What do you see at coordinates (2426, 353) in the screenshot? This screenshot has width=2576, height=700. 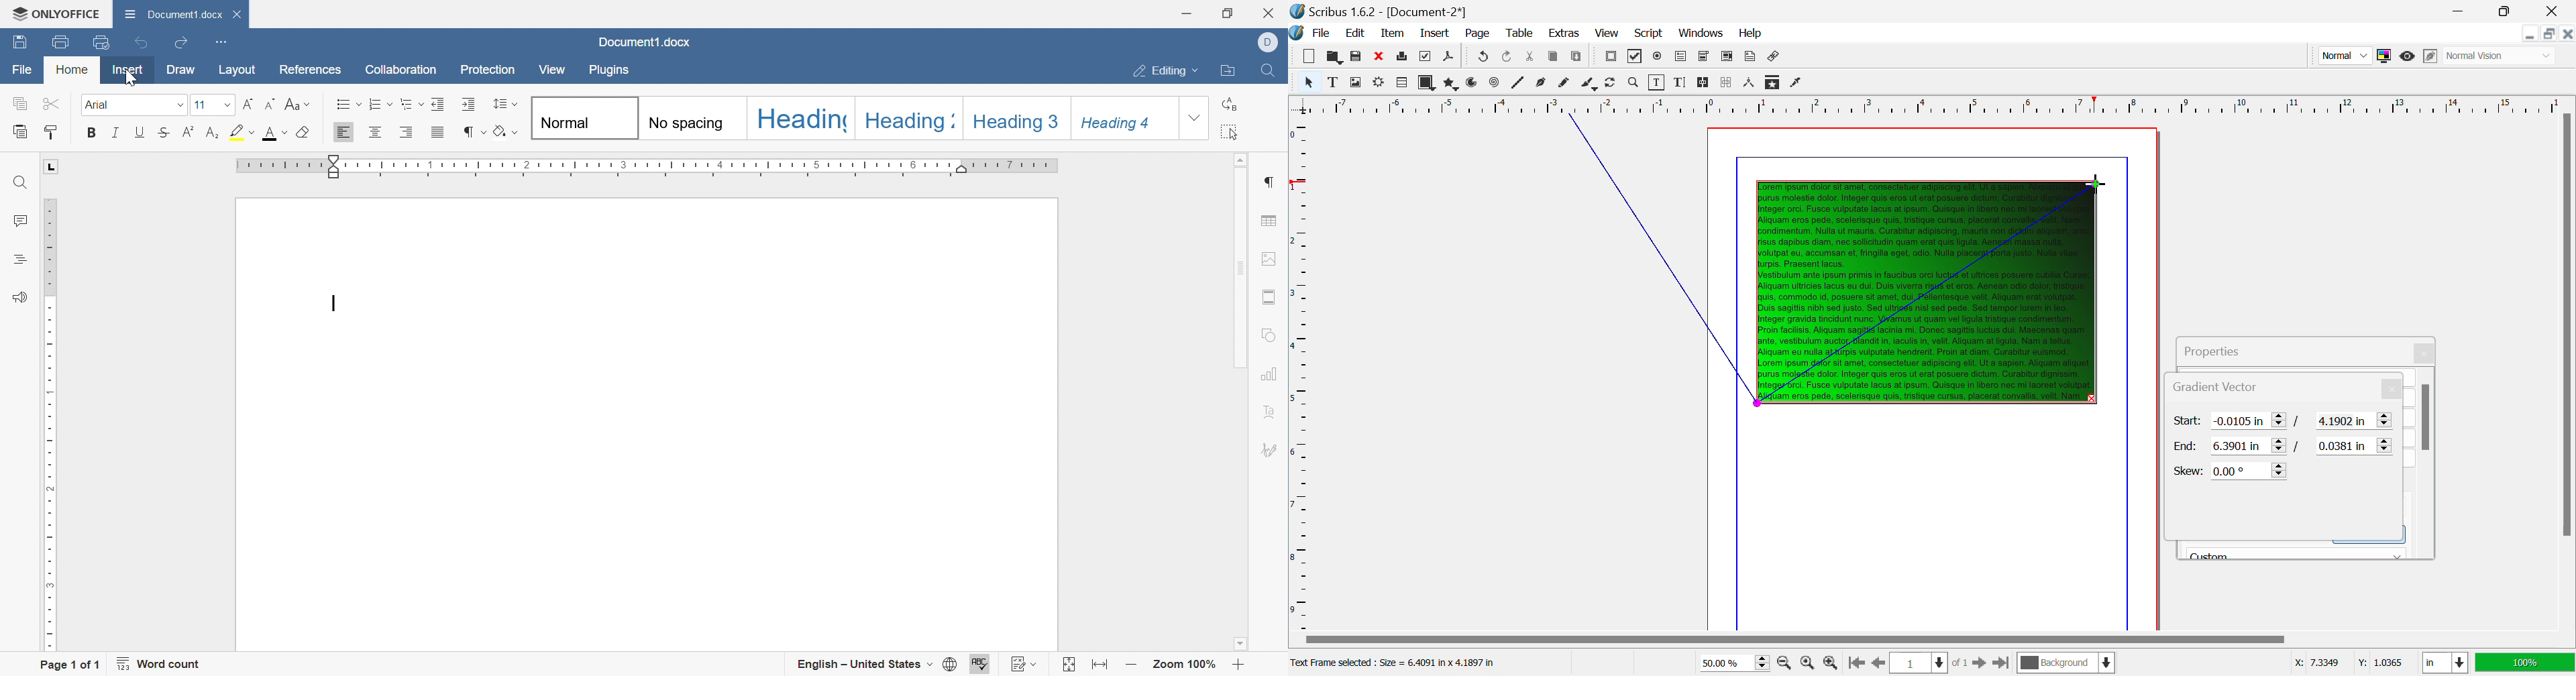 I see `Close` at bounding box center [2426, 353].